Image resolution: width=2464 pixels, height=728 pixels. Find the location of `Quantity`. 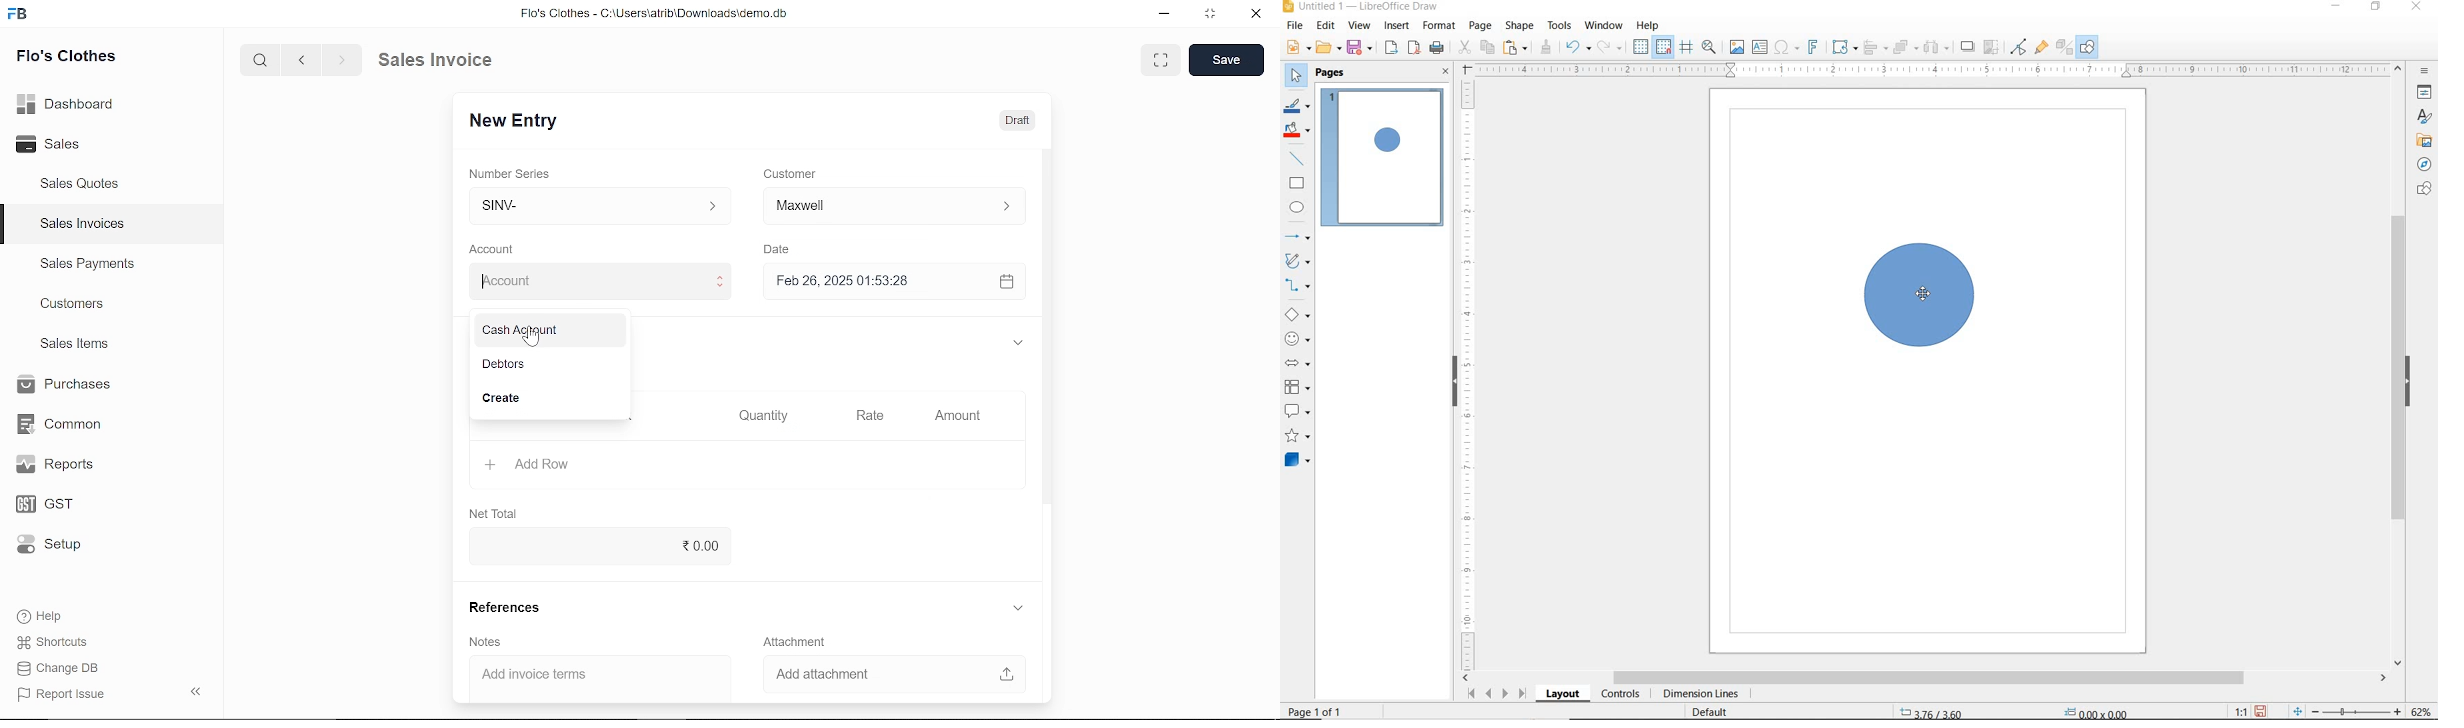

Quantity is located at coordinates (759, 417).